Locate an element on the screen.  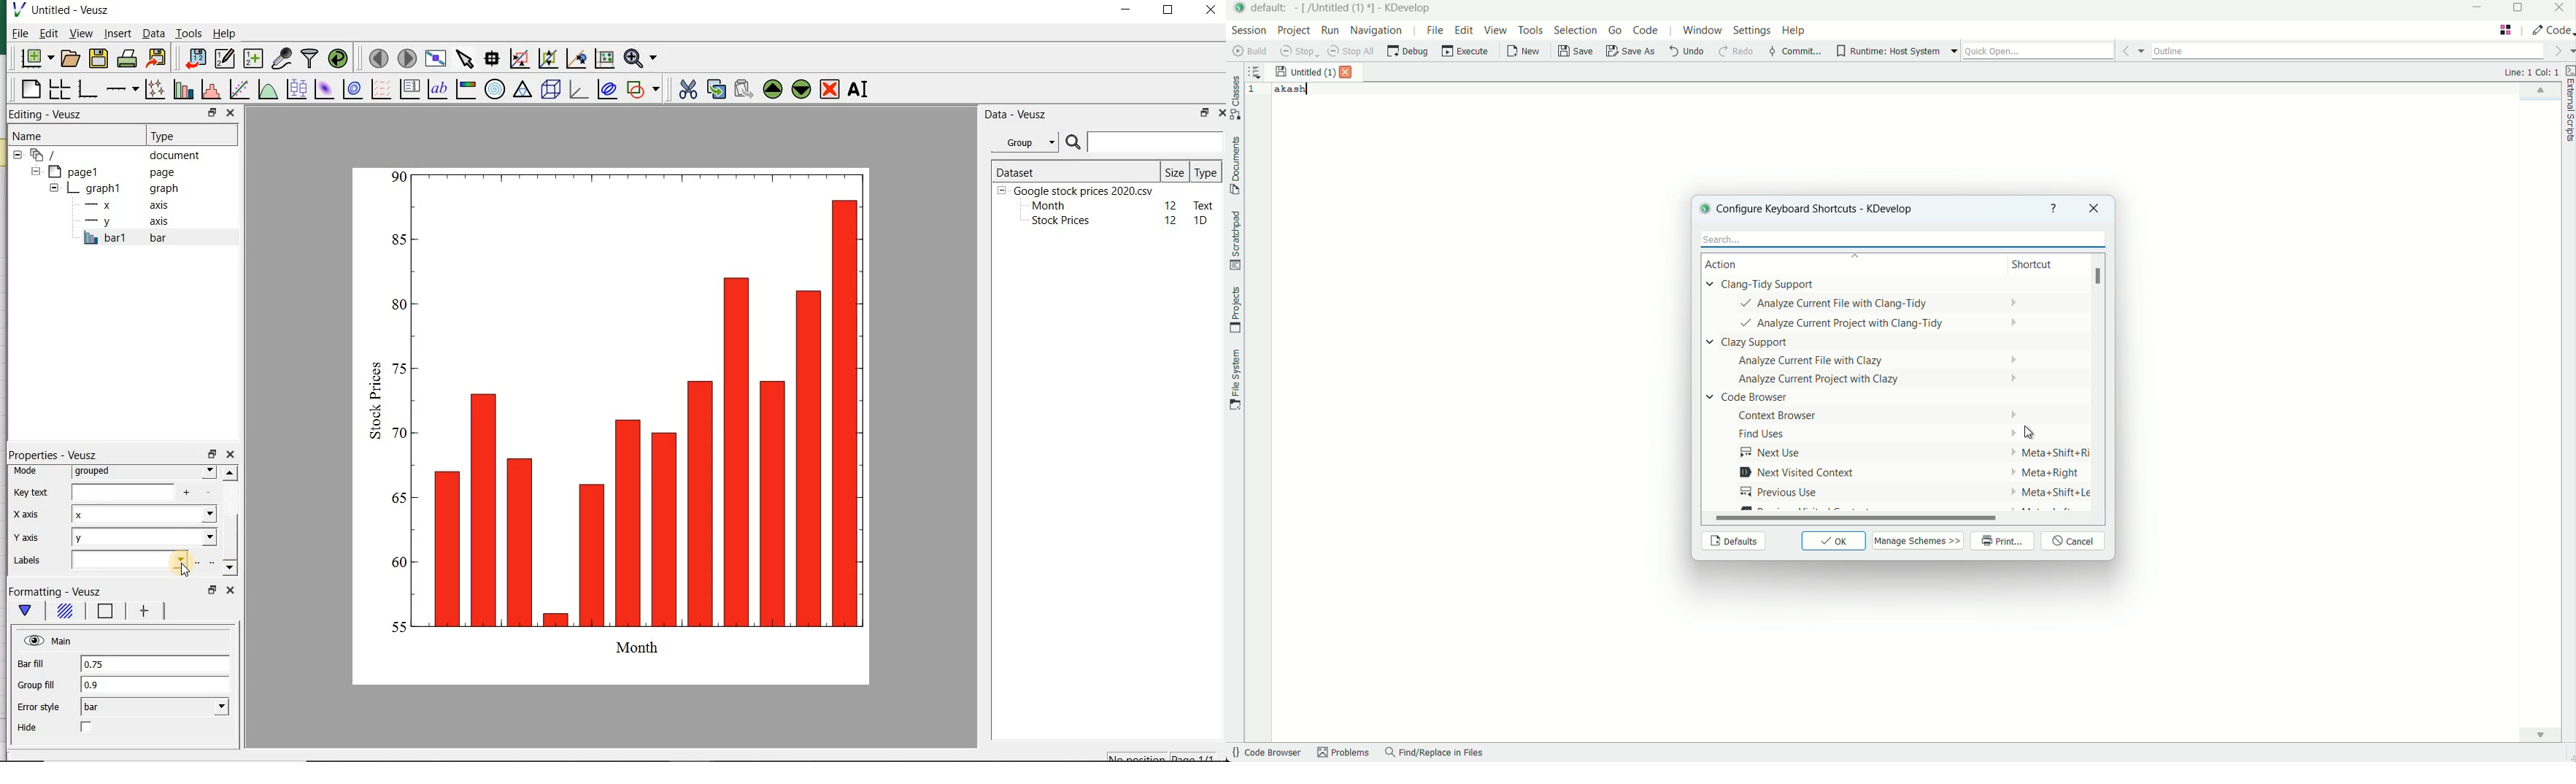
click to zoom out of graph axes is located at coordinates (547, 57).